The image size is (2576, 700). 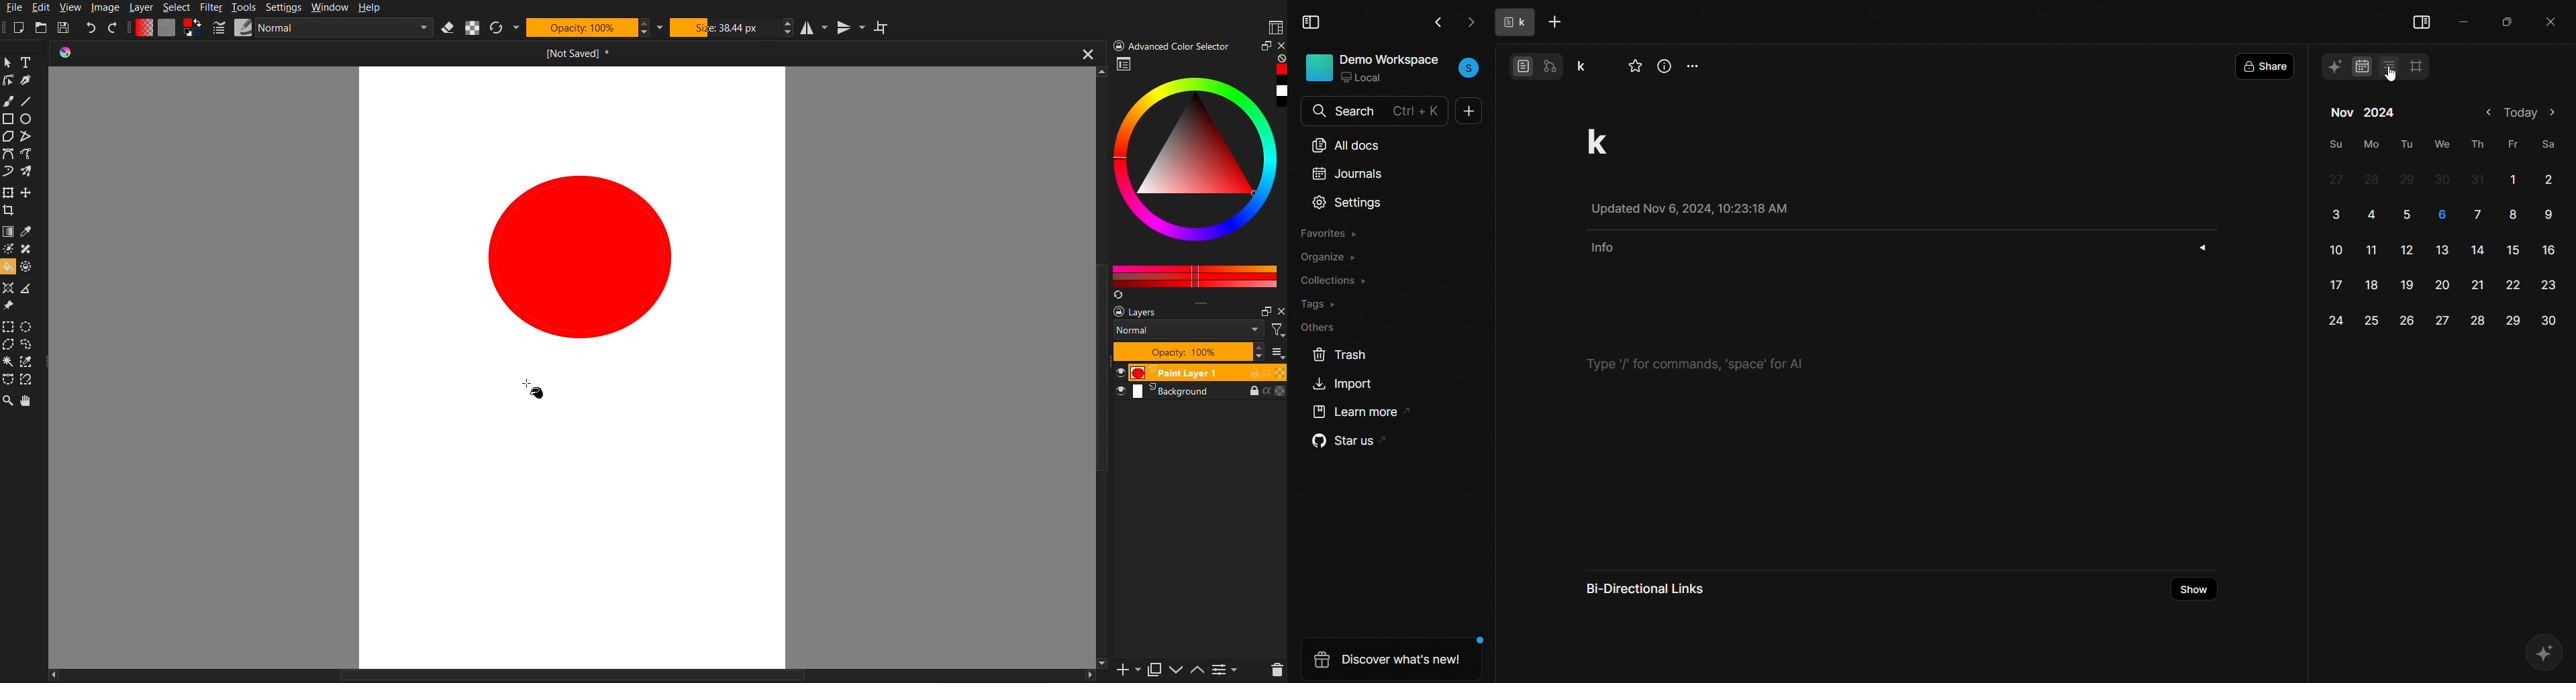 I want to click on Settings, so click(x=284, y=8).